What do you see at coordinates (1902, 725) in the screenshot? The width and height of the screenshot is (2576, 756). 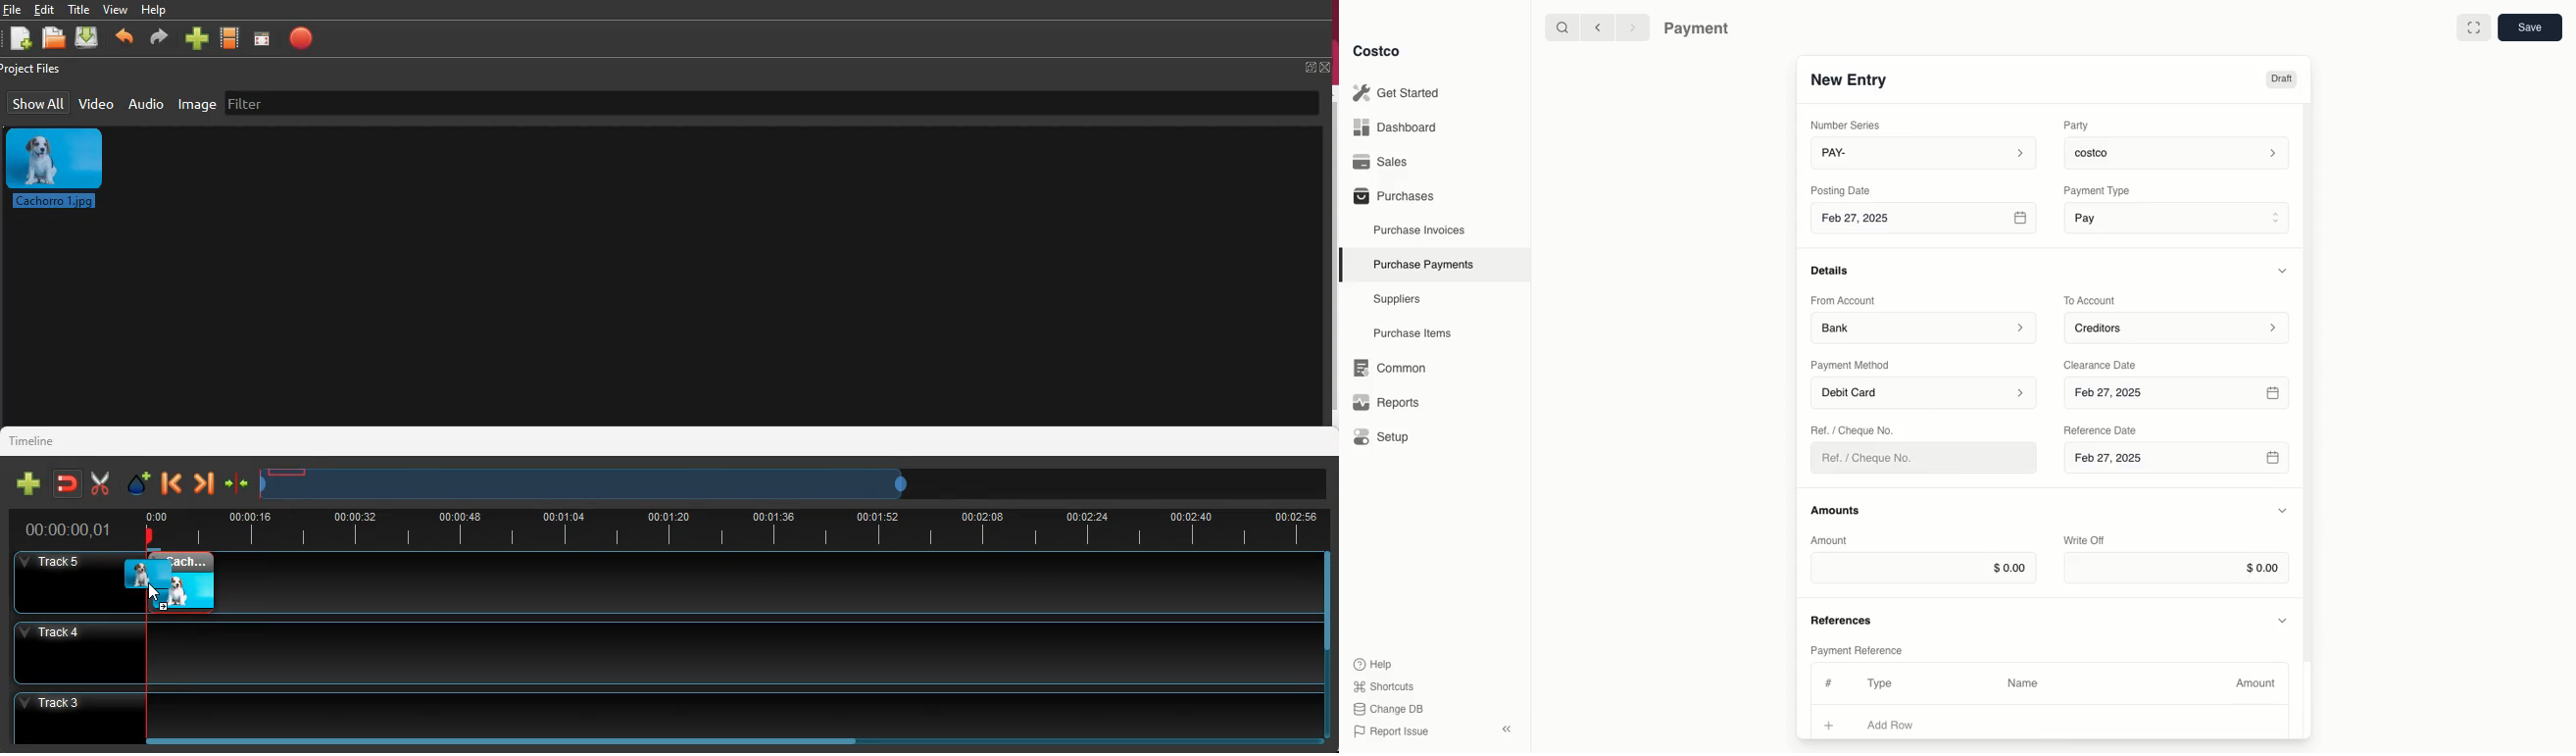 I see `Add Row` at bounding box center [1902, 725].